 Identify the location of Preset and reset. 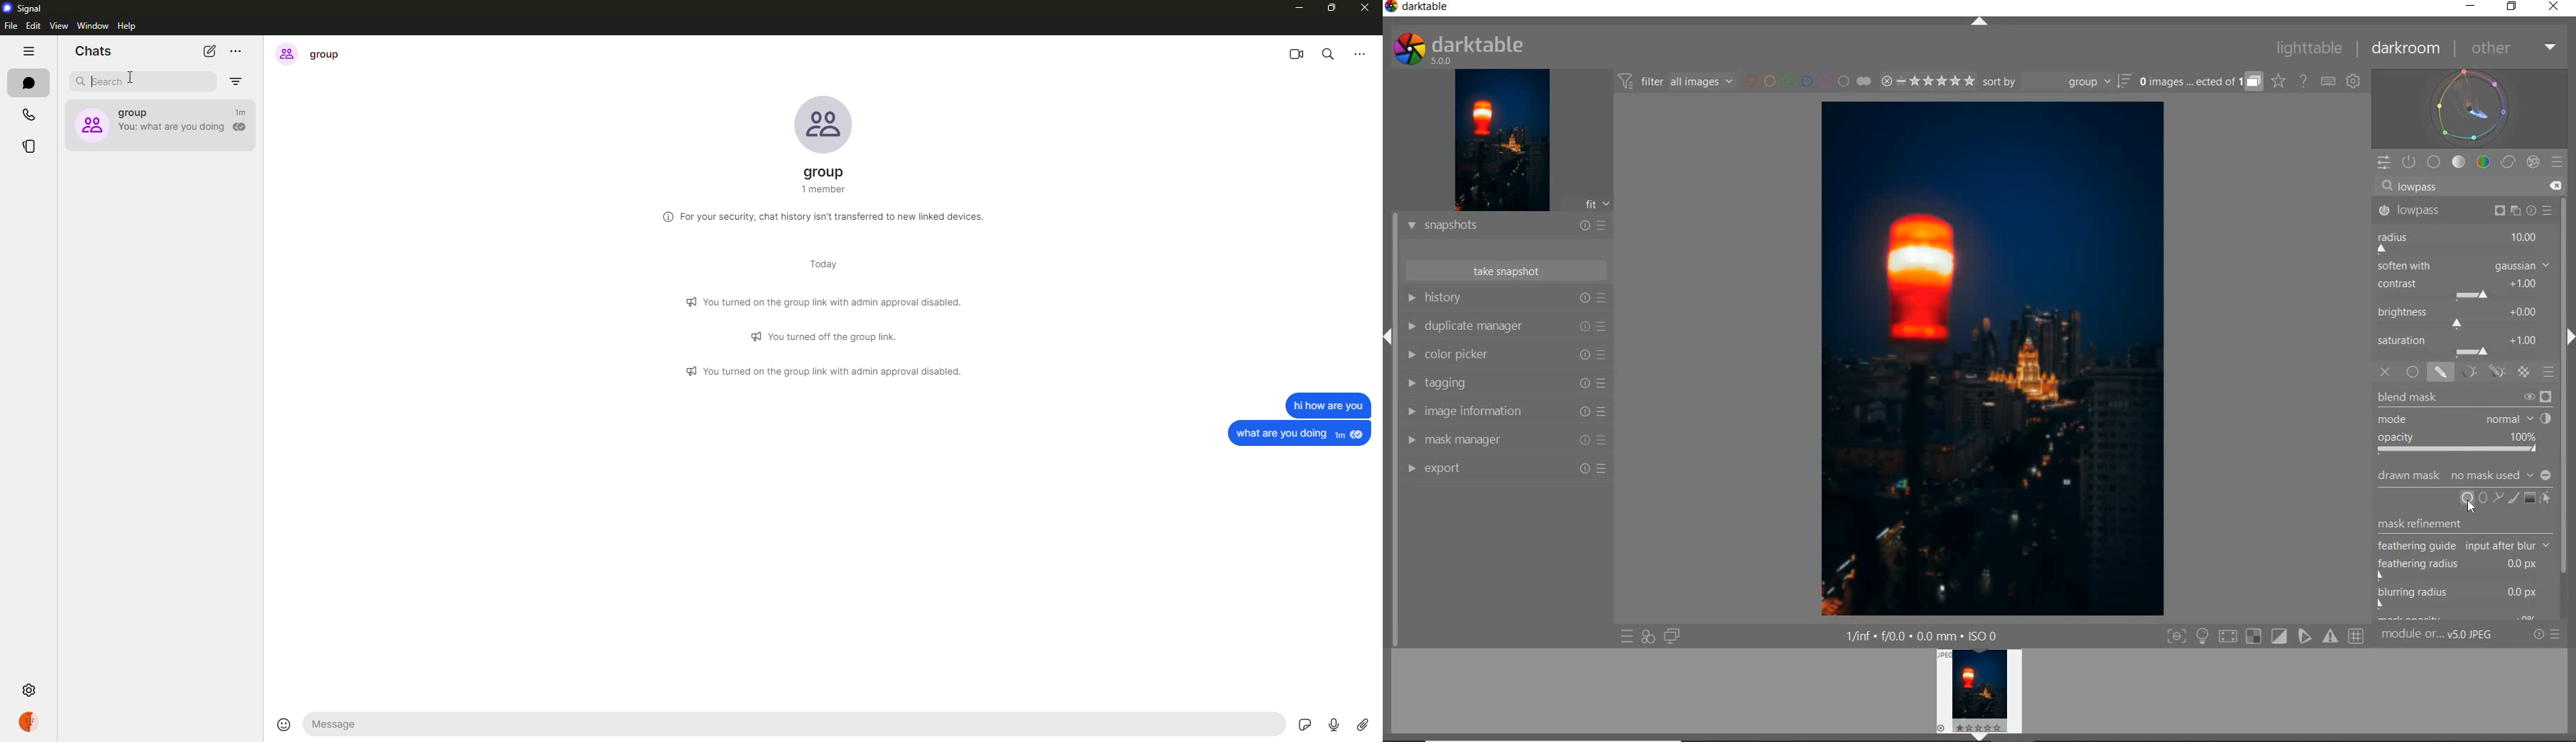
(2516, 212).